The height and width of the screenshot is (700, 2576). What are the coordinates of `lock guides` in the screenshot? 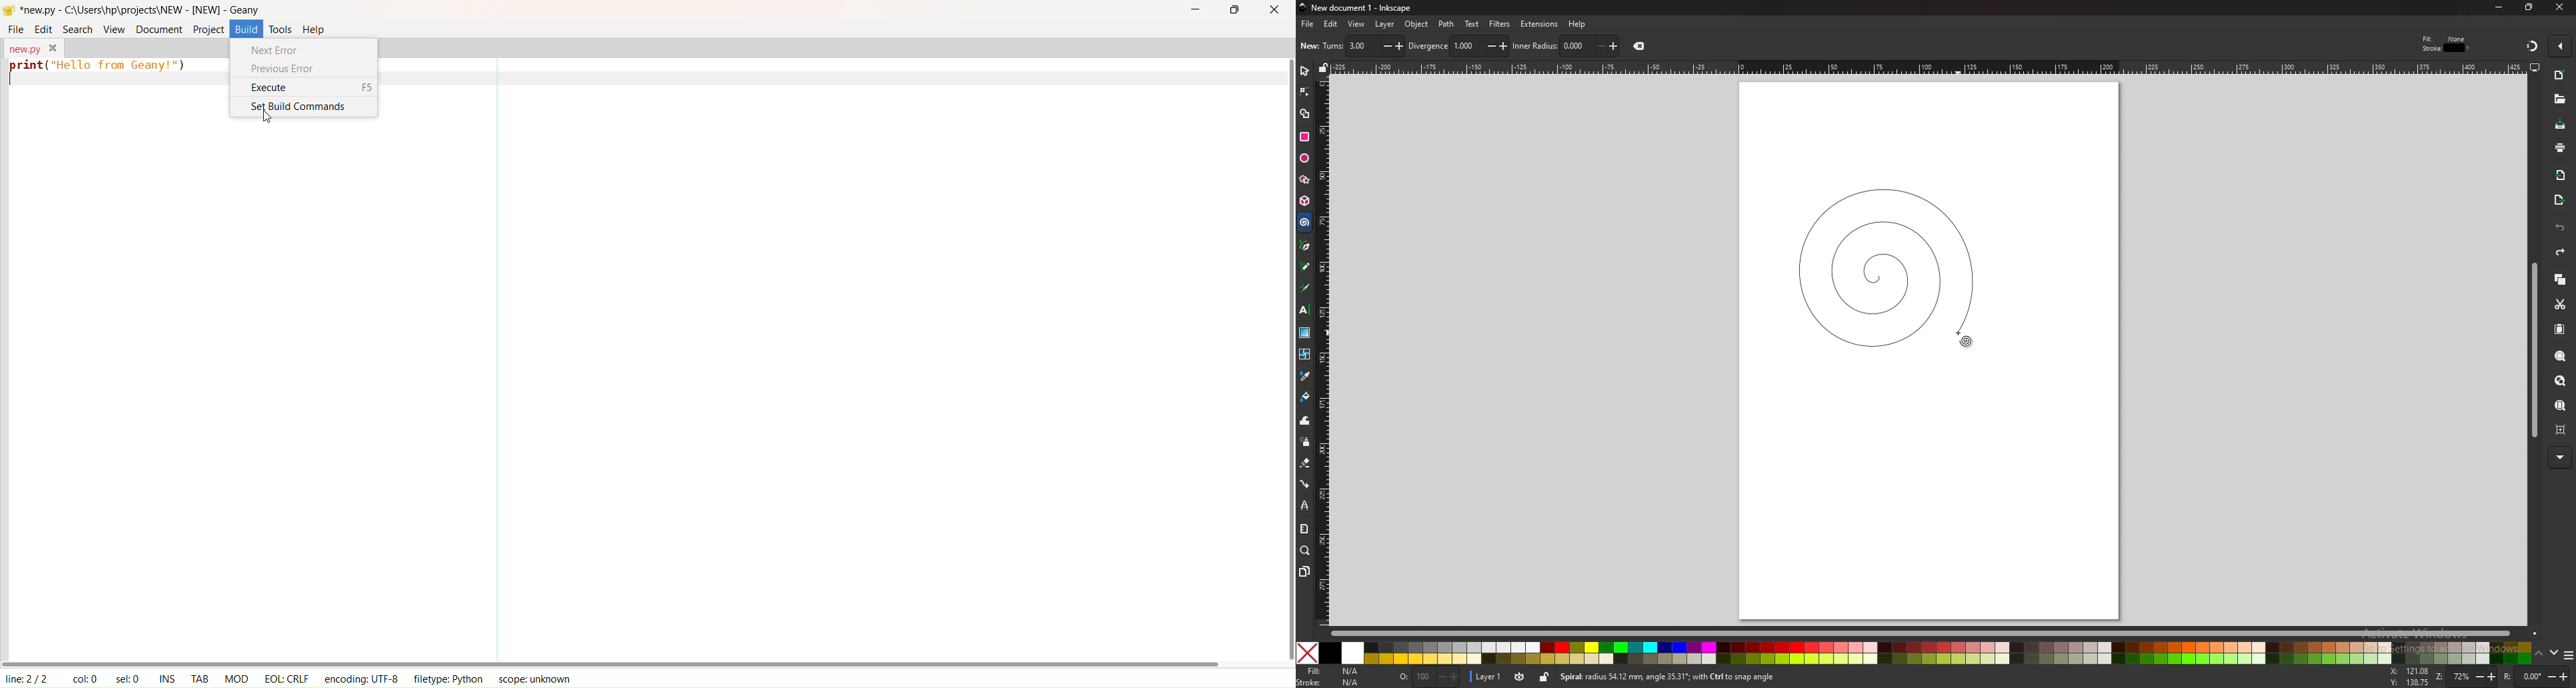 It's located at (1324, 69).